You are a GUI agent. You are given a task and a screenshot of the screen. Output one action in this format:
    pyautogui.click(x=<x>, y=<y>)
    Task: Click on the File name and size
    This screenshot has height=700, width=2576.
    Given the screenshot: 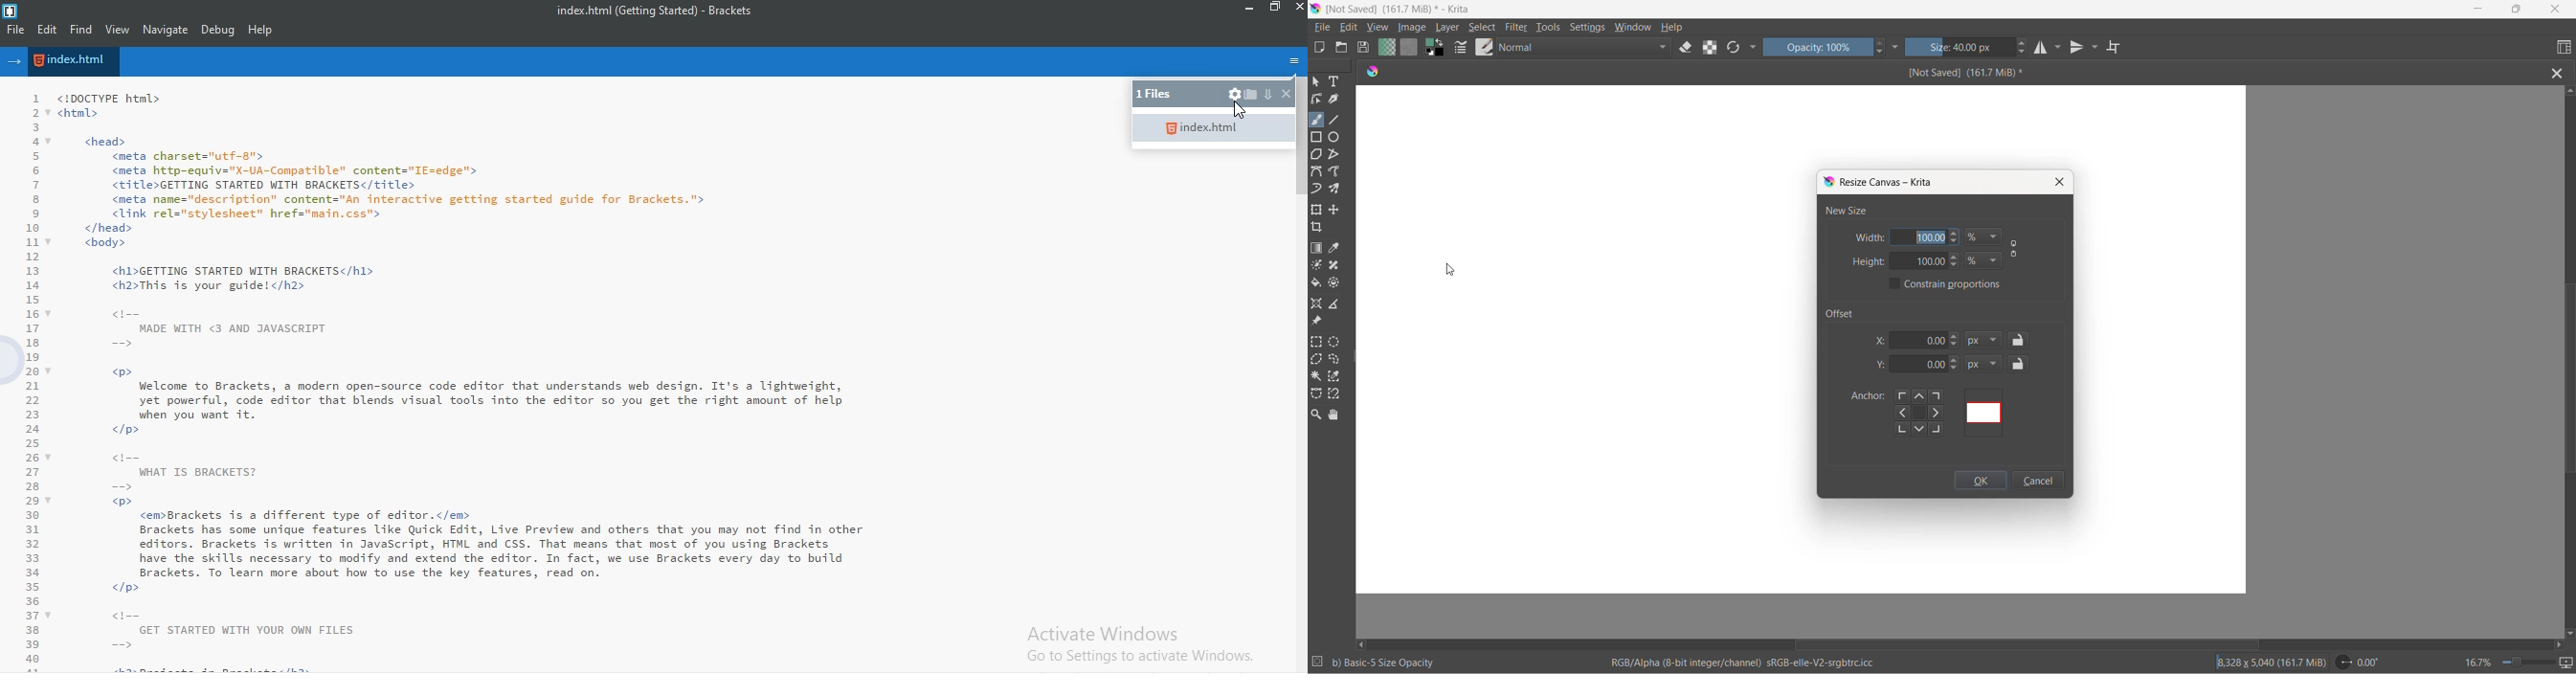 What is the action you would take?
    pyautogui.click(x=1395, y=10)
    